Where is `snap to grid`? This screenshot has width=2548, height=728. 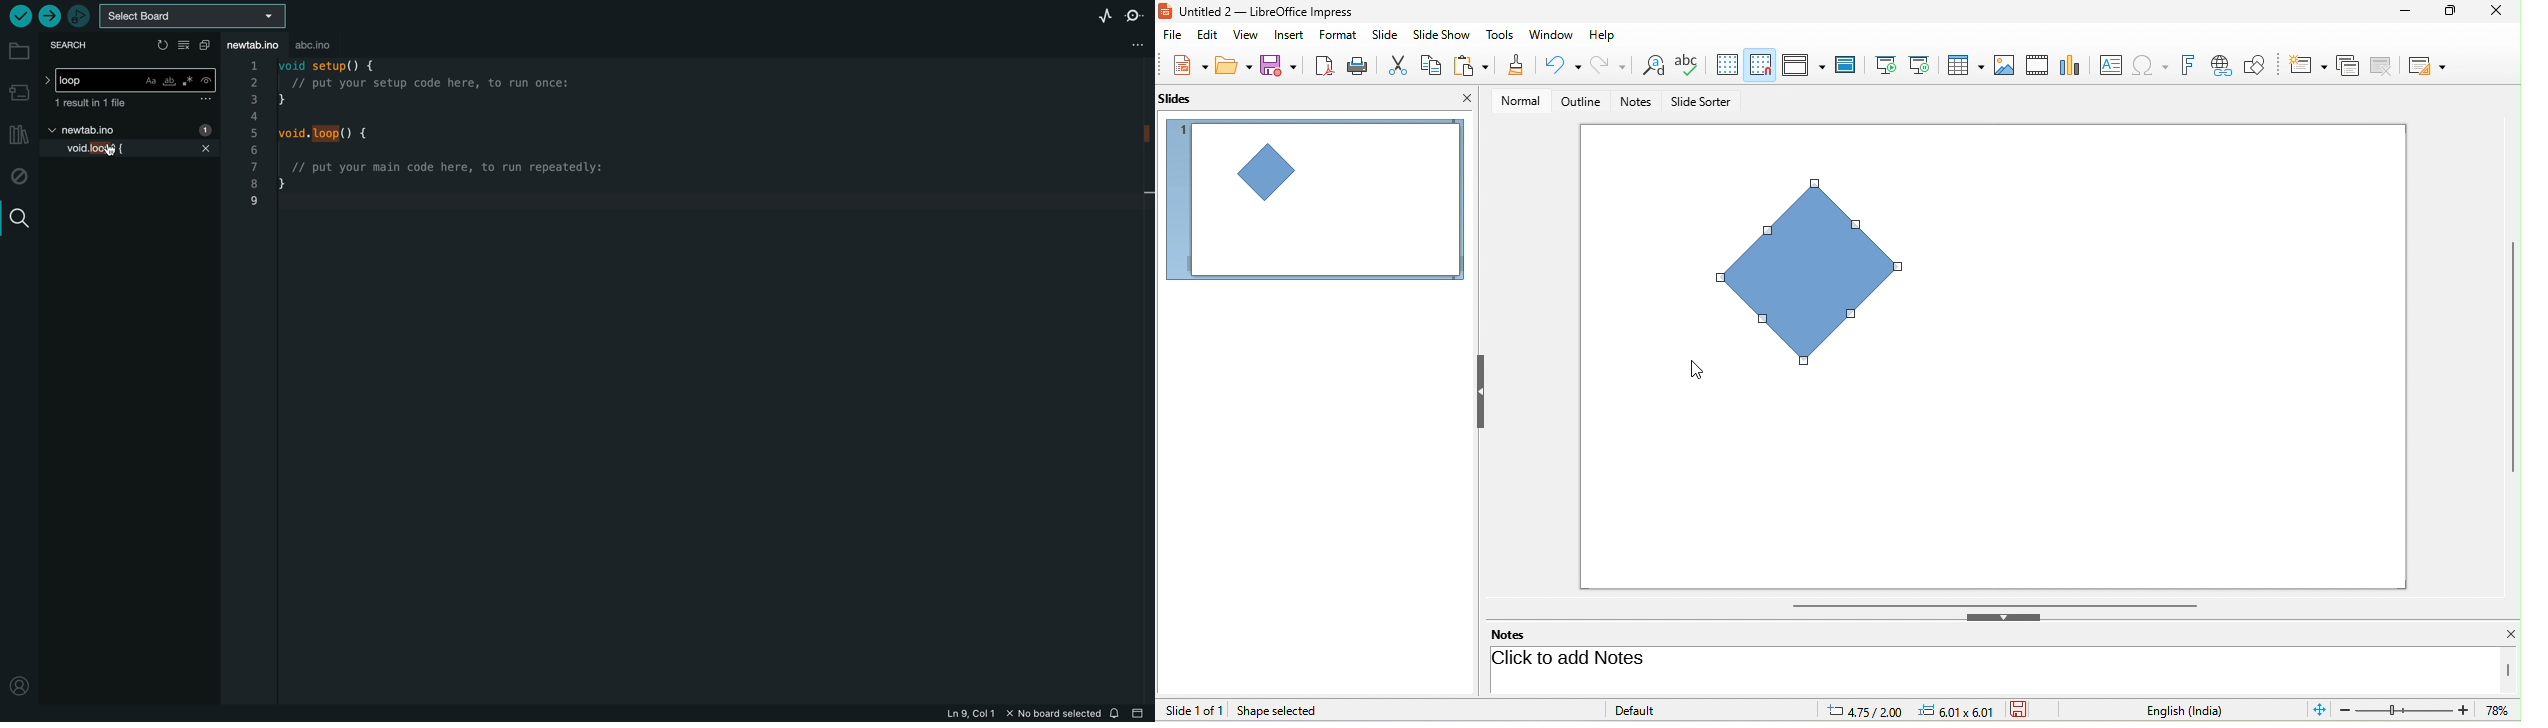 snap to grid is located at coordinates (1760, 65).